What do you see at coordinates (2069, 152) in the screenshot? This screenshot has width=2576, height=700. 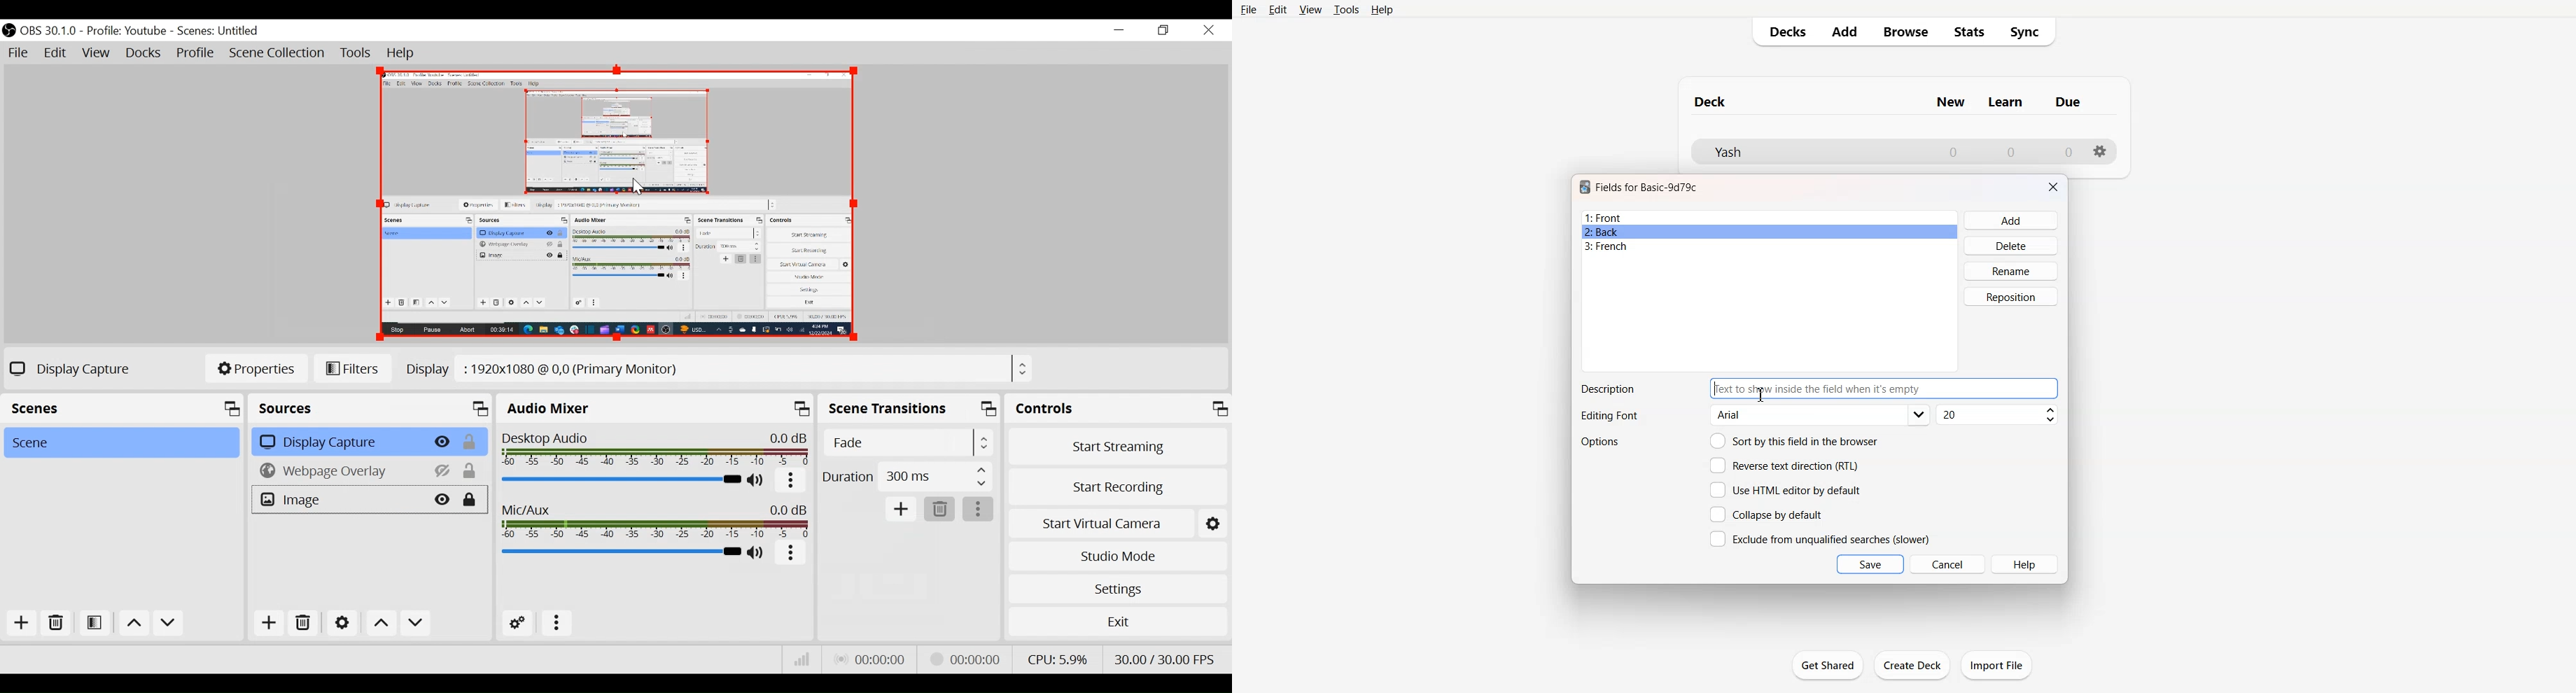 I see `Number of due cards` at bounding box center [2069, 152].